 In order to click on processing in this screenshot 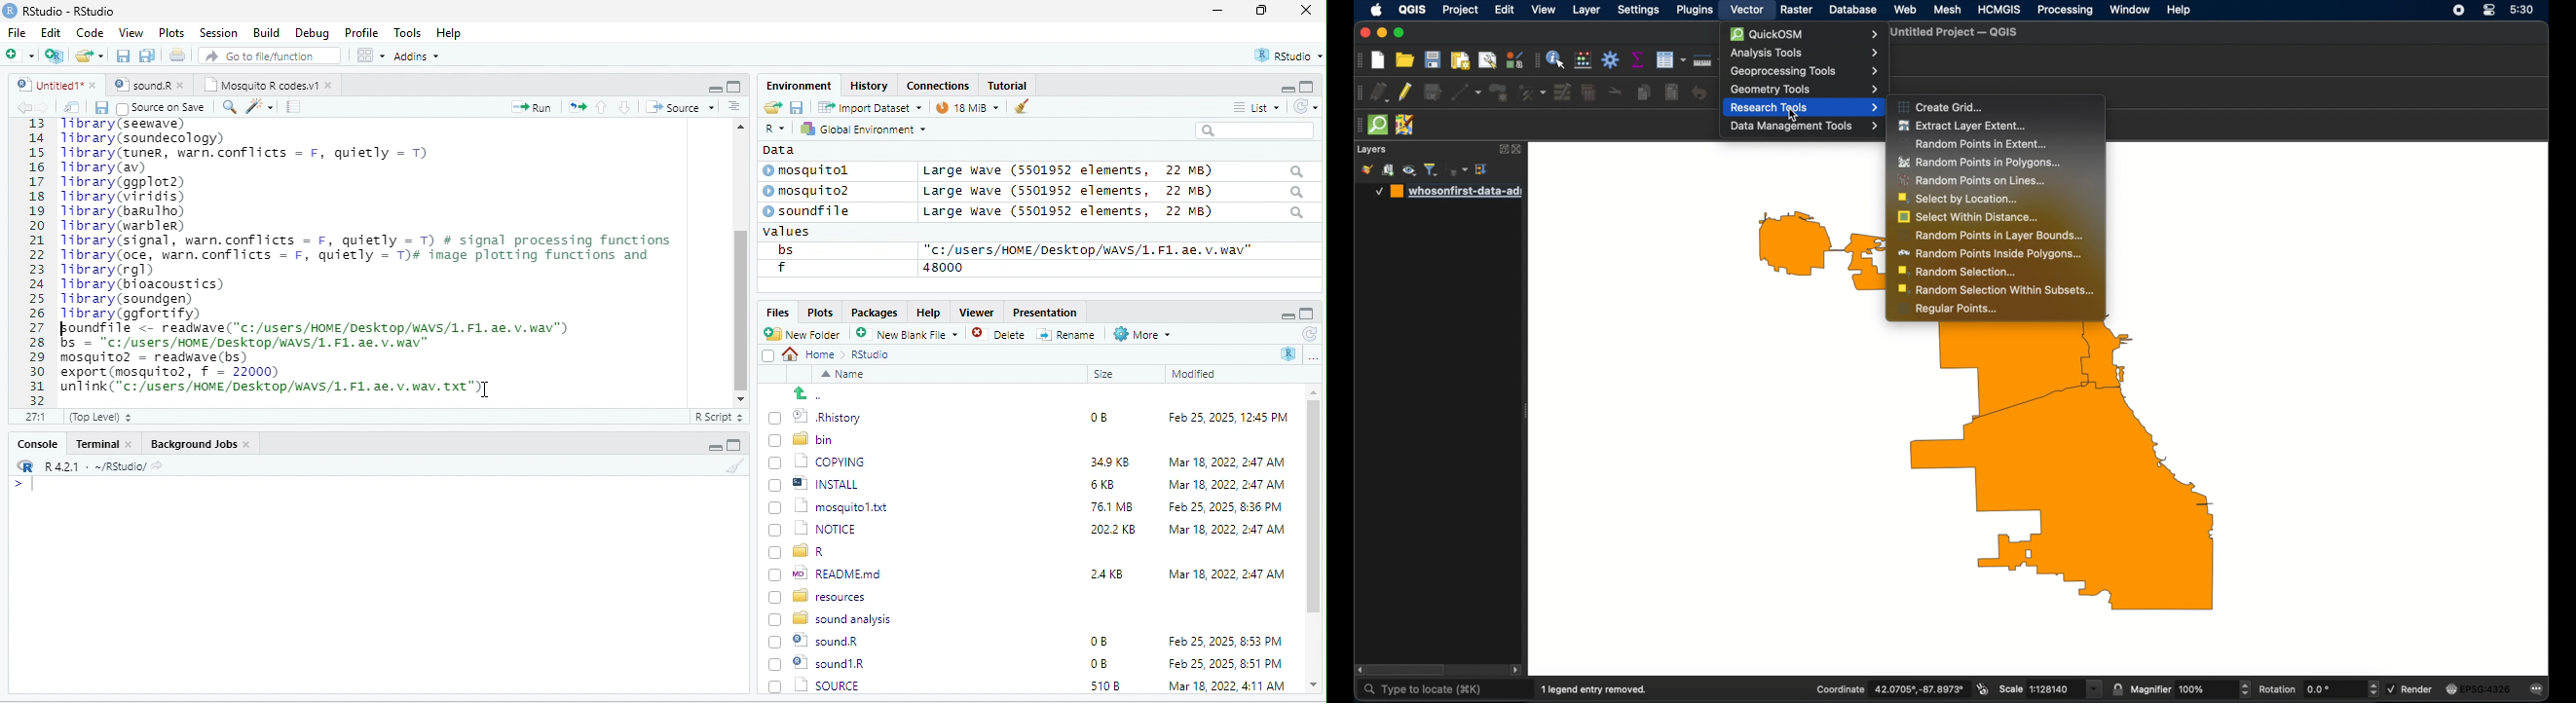, I will do `click(2065, 10)`.